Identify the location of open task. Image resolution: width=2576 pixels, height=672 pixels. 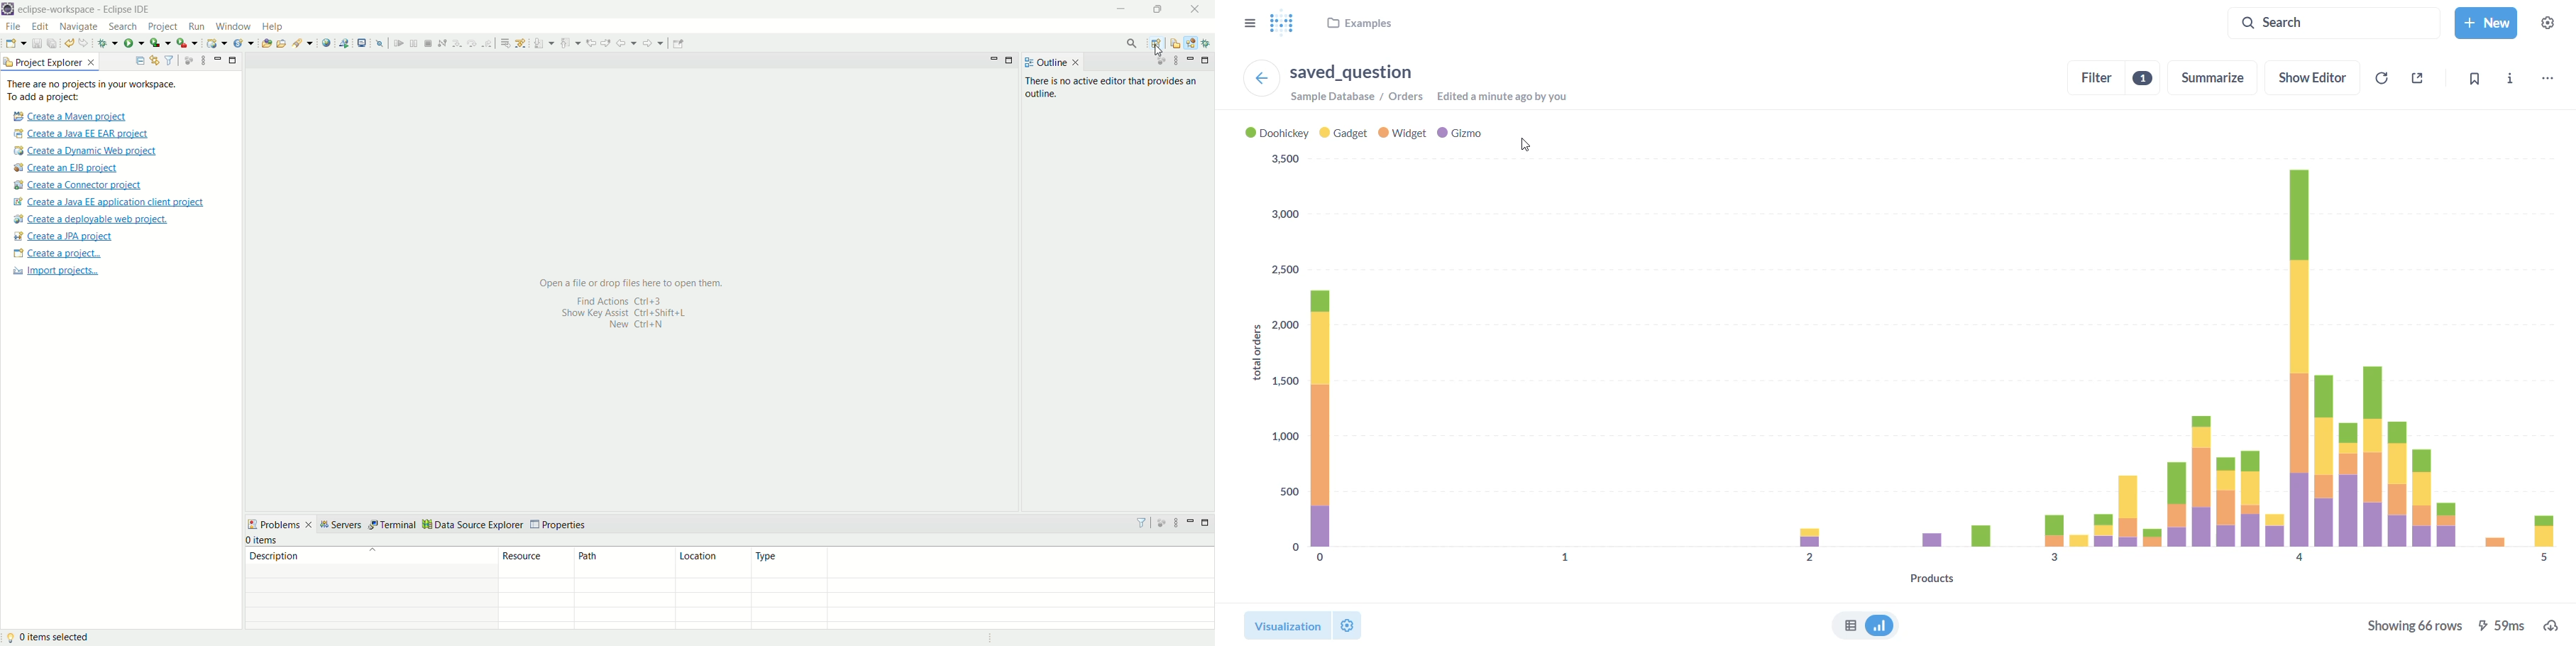
(281, 42).